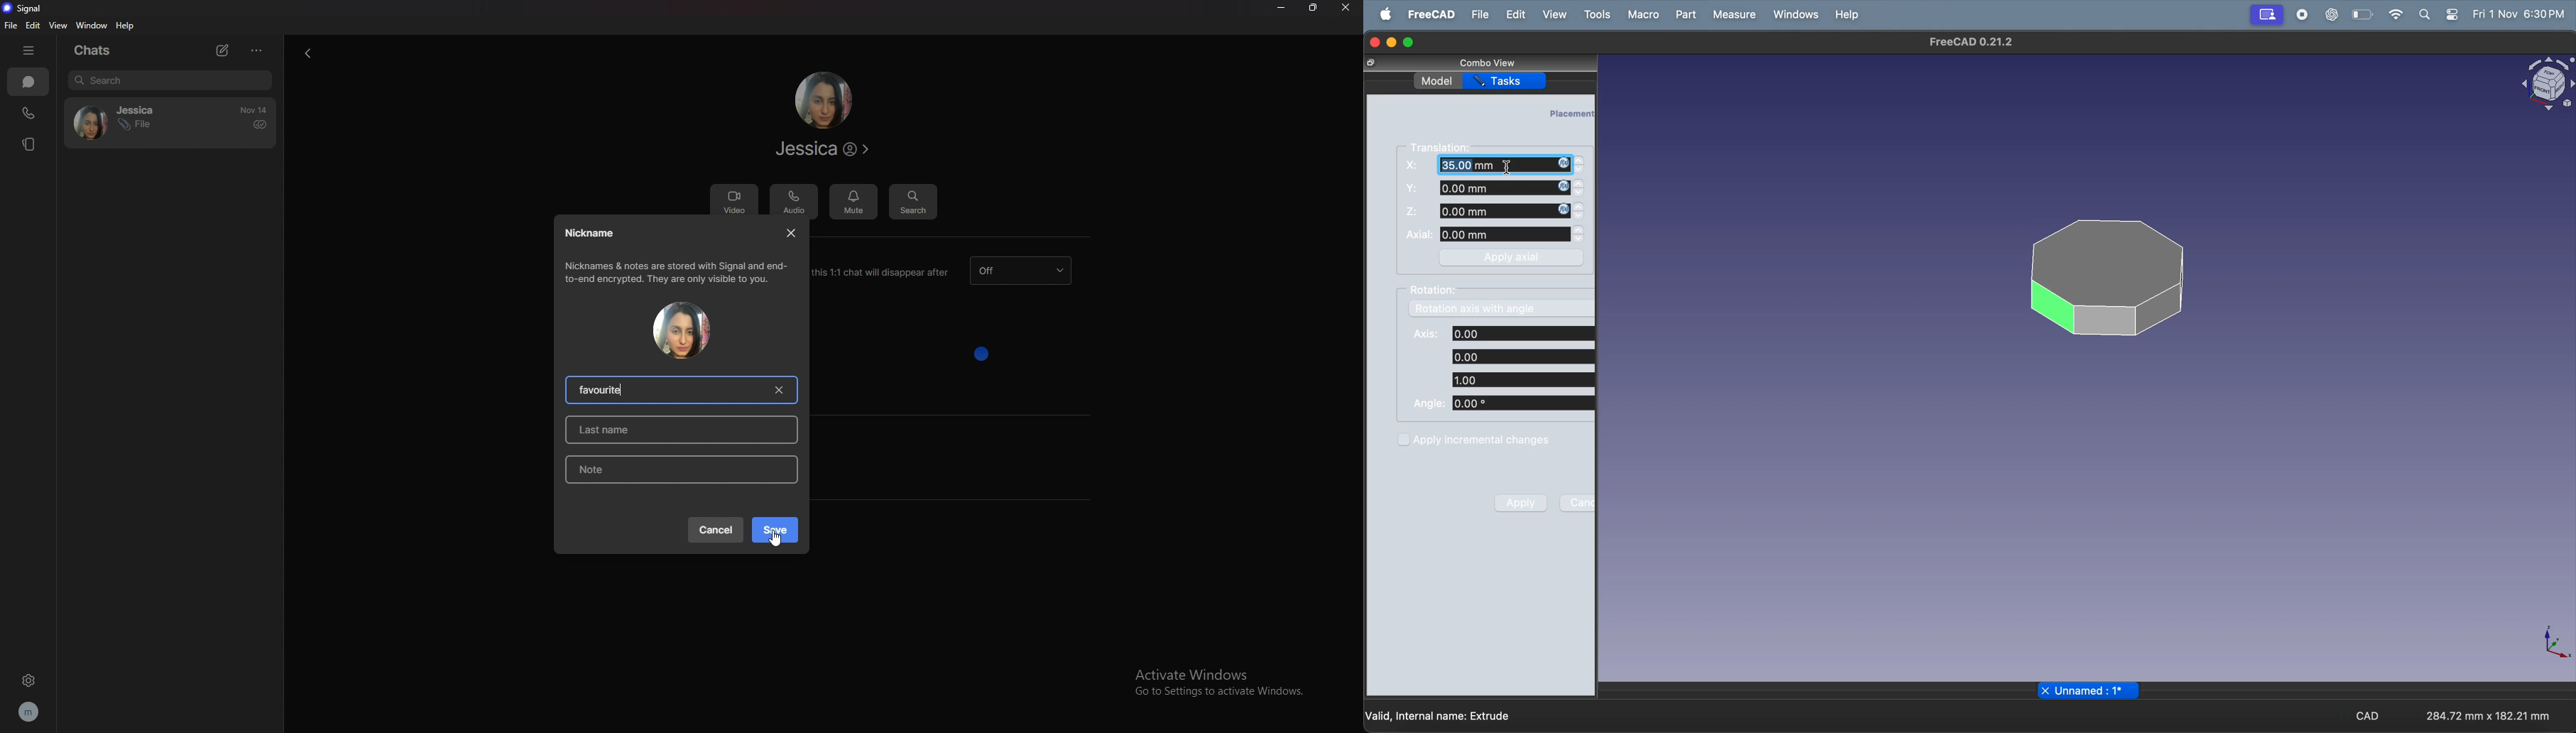 The image size is (2576, 756). What do you see at coordinates (1971, 43) in the screenshot?
I see `FreeCAD 0.21.2` at bounding box center [1971, 43].